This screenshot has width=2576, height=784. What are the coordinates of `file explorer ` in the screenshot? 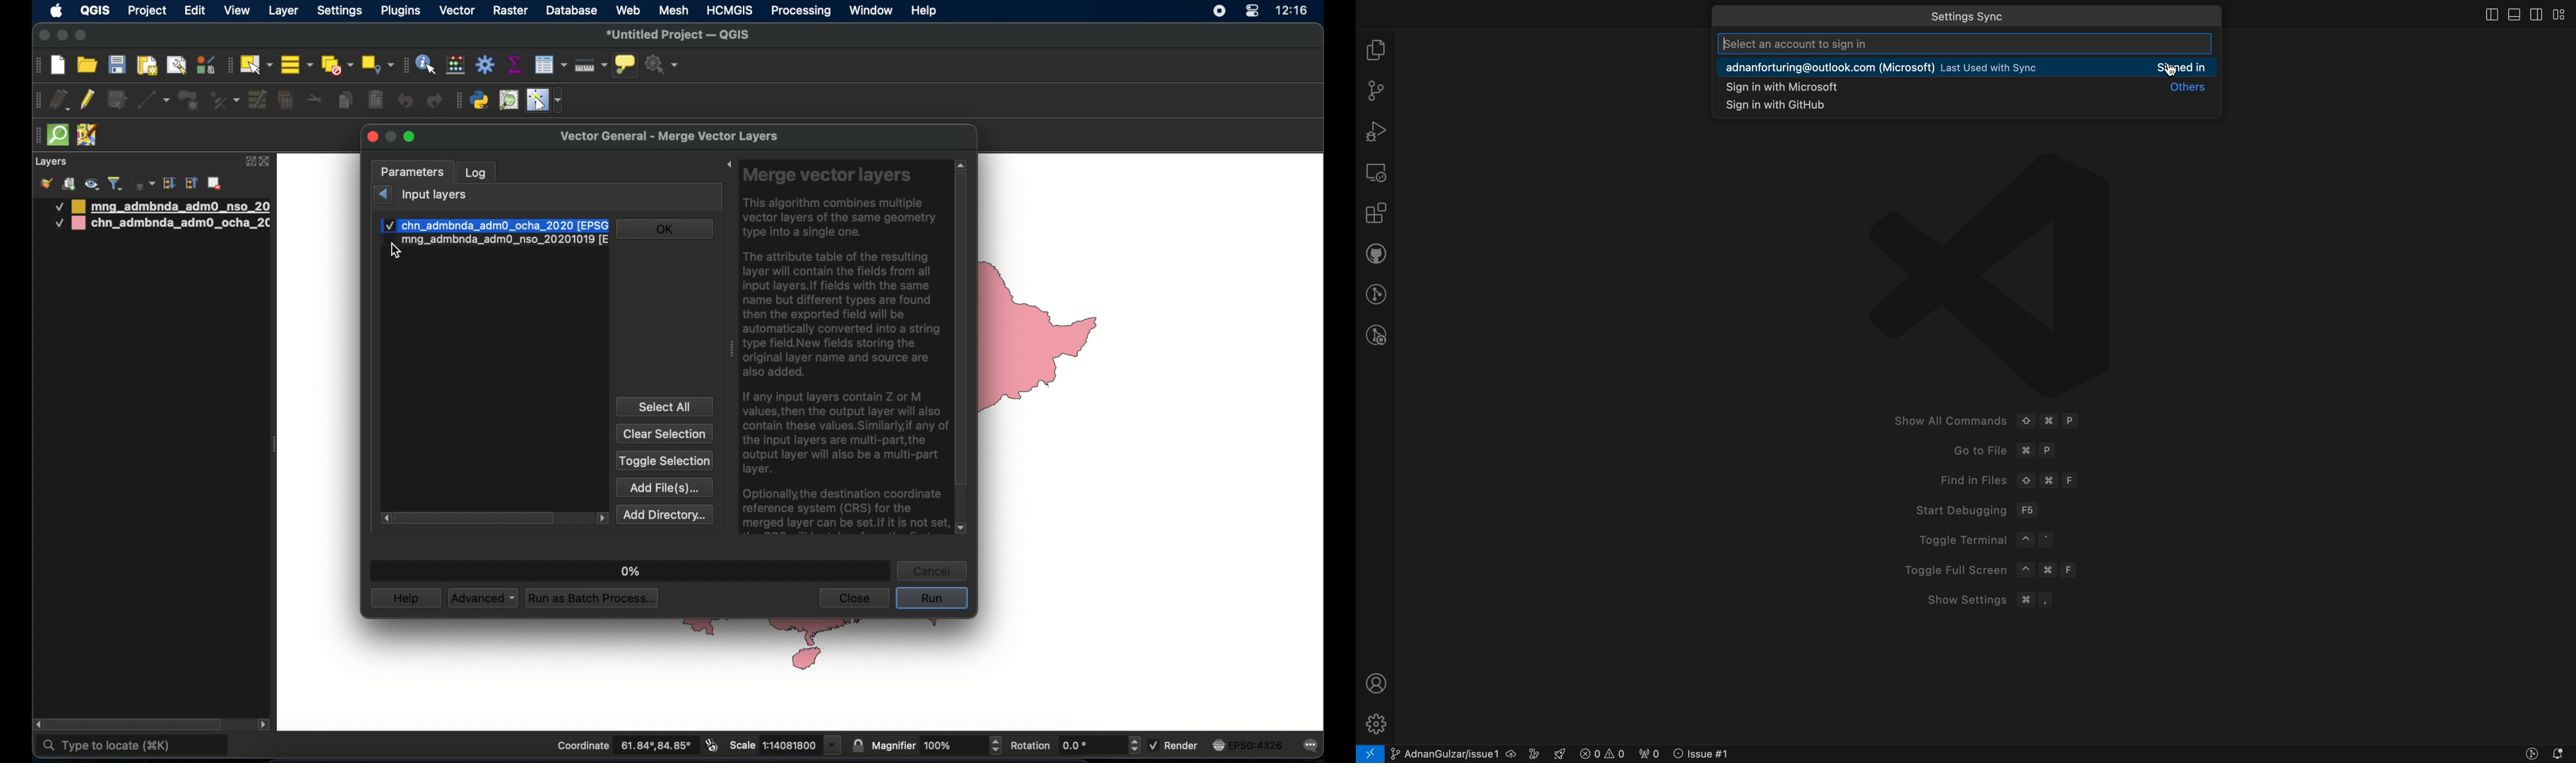 It's located at (1376, 49).